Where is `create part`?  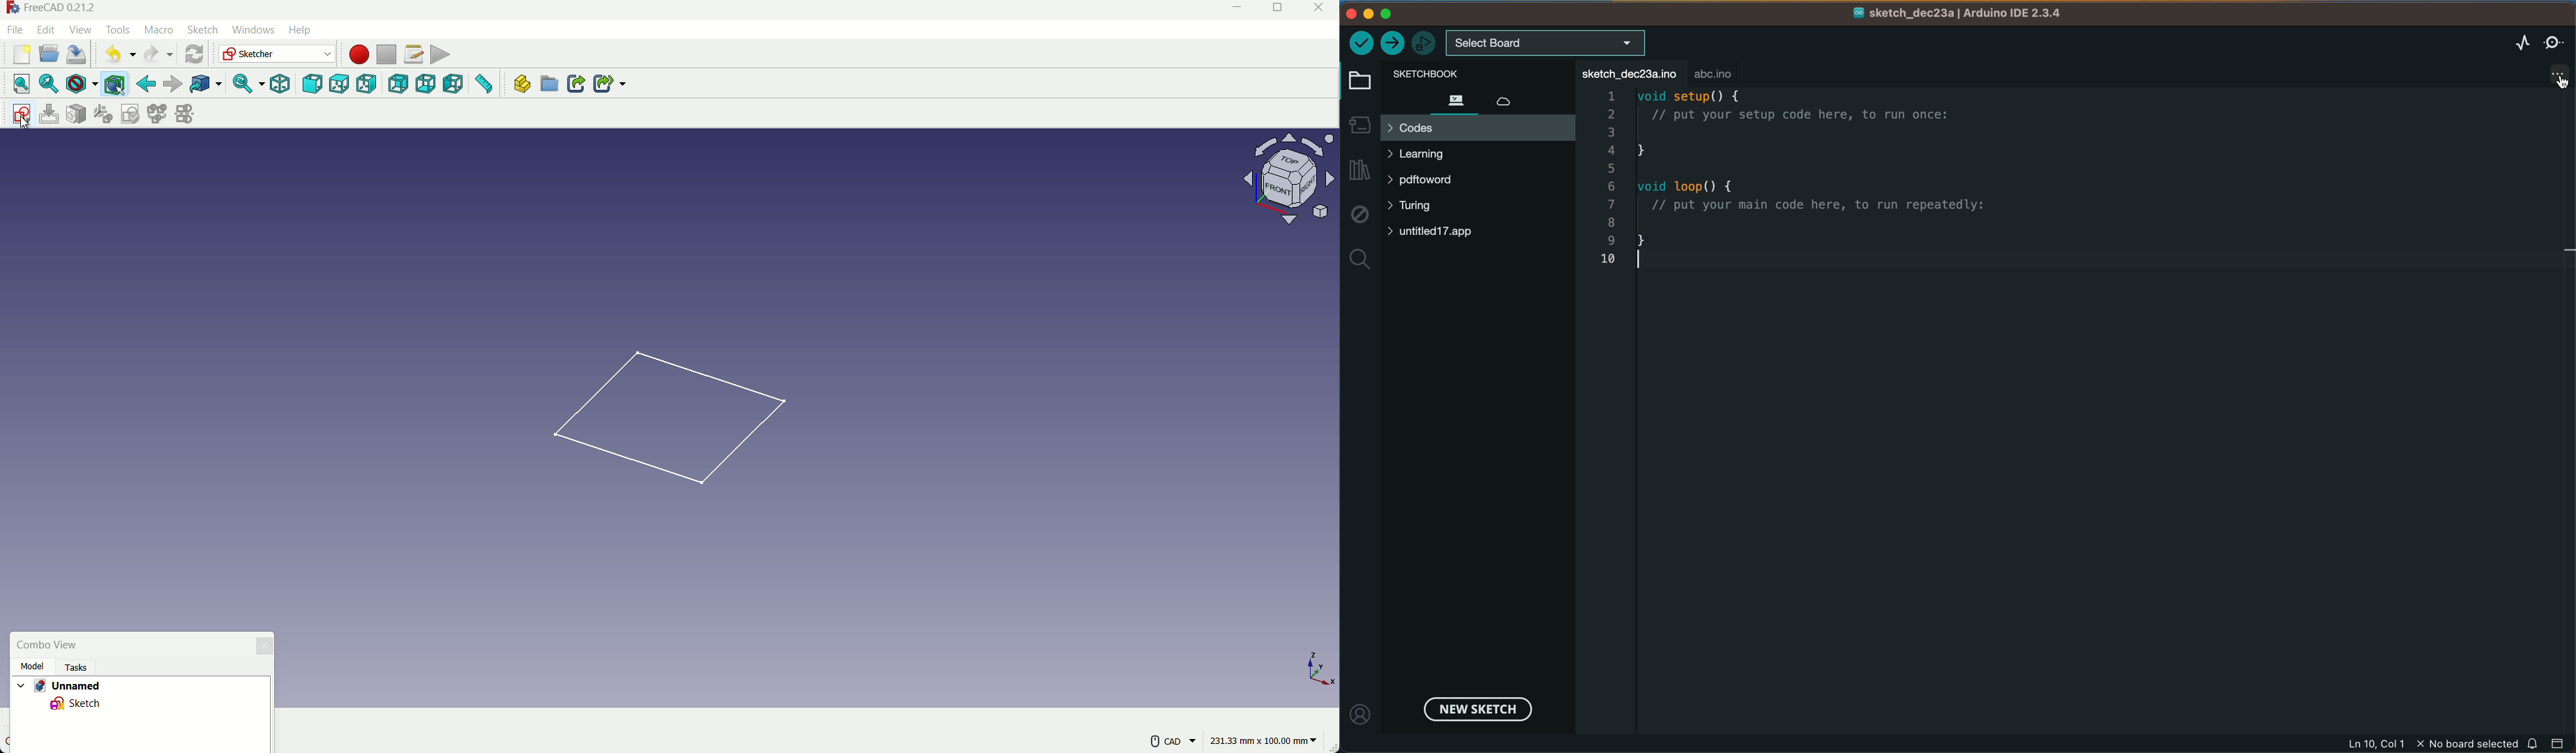
create part is located at coordinates (522, 84).